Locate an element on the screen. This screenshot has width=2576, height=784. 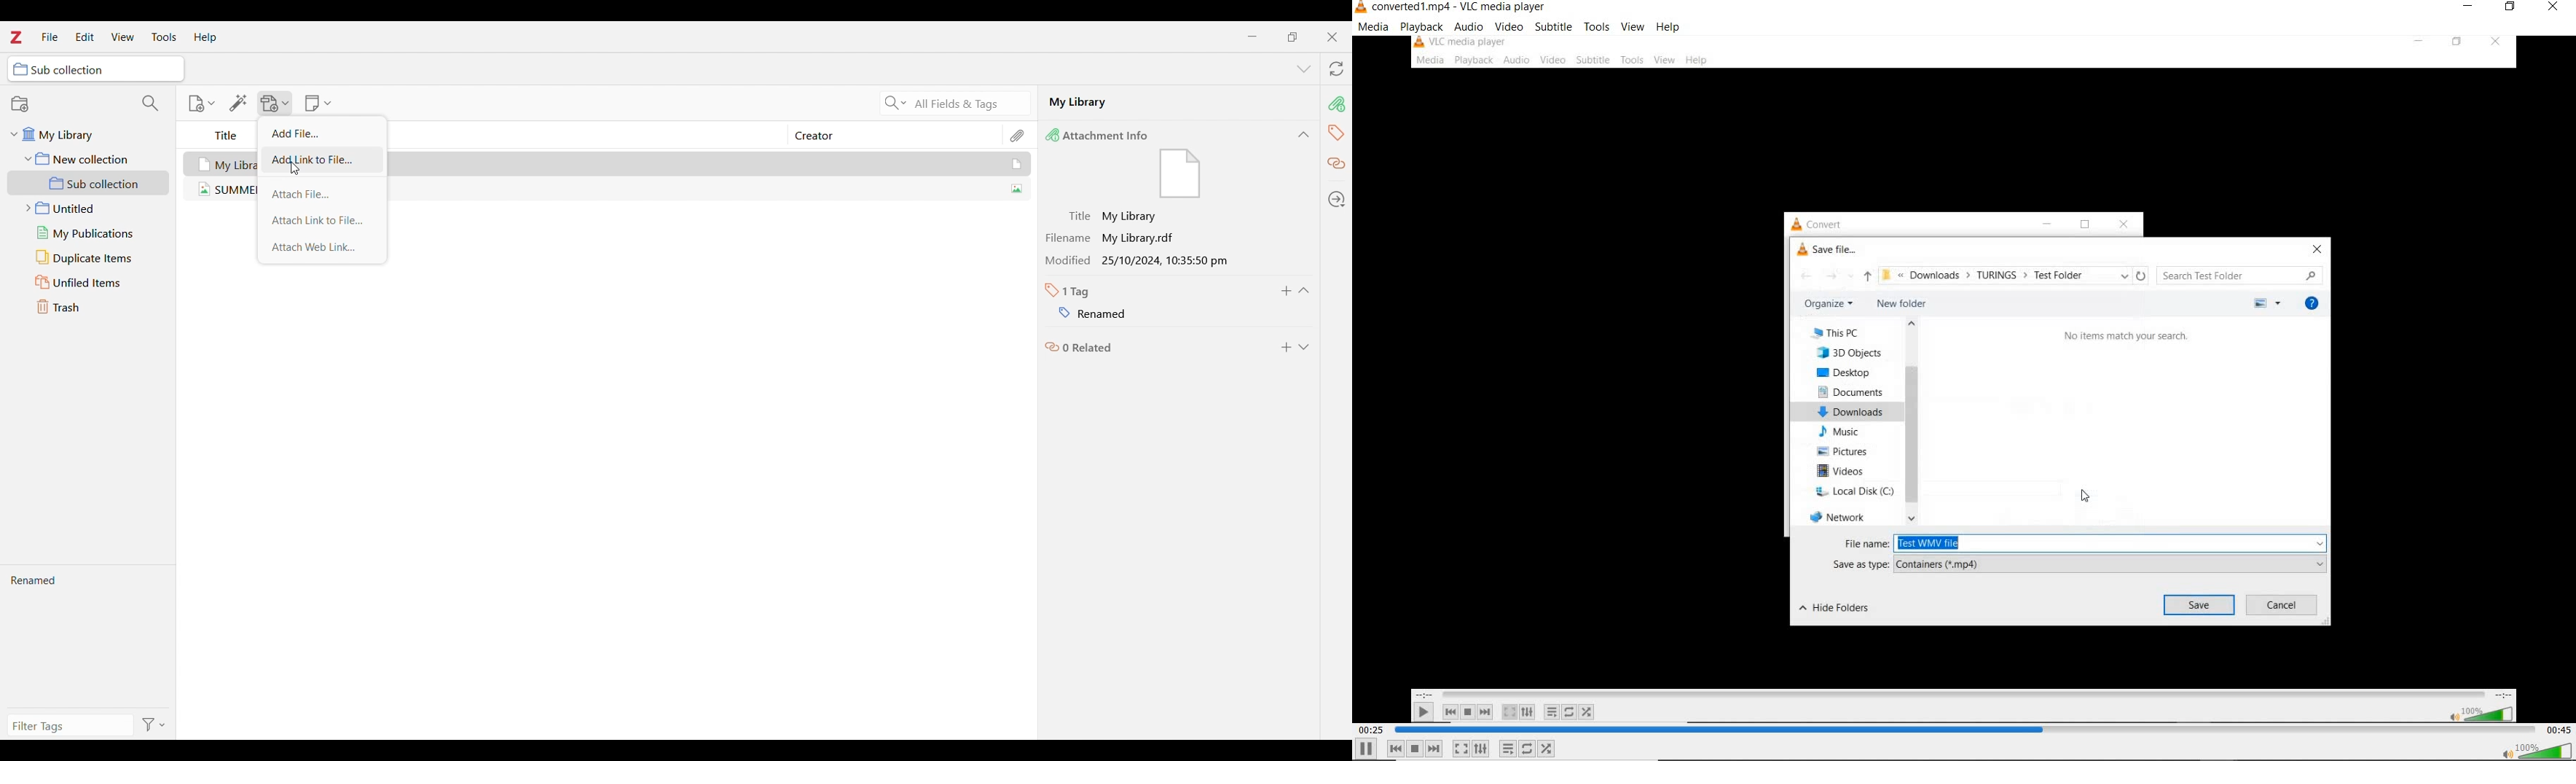
Attachment info is located at coordinates (1337, 104).